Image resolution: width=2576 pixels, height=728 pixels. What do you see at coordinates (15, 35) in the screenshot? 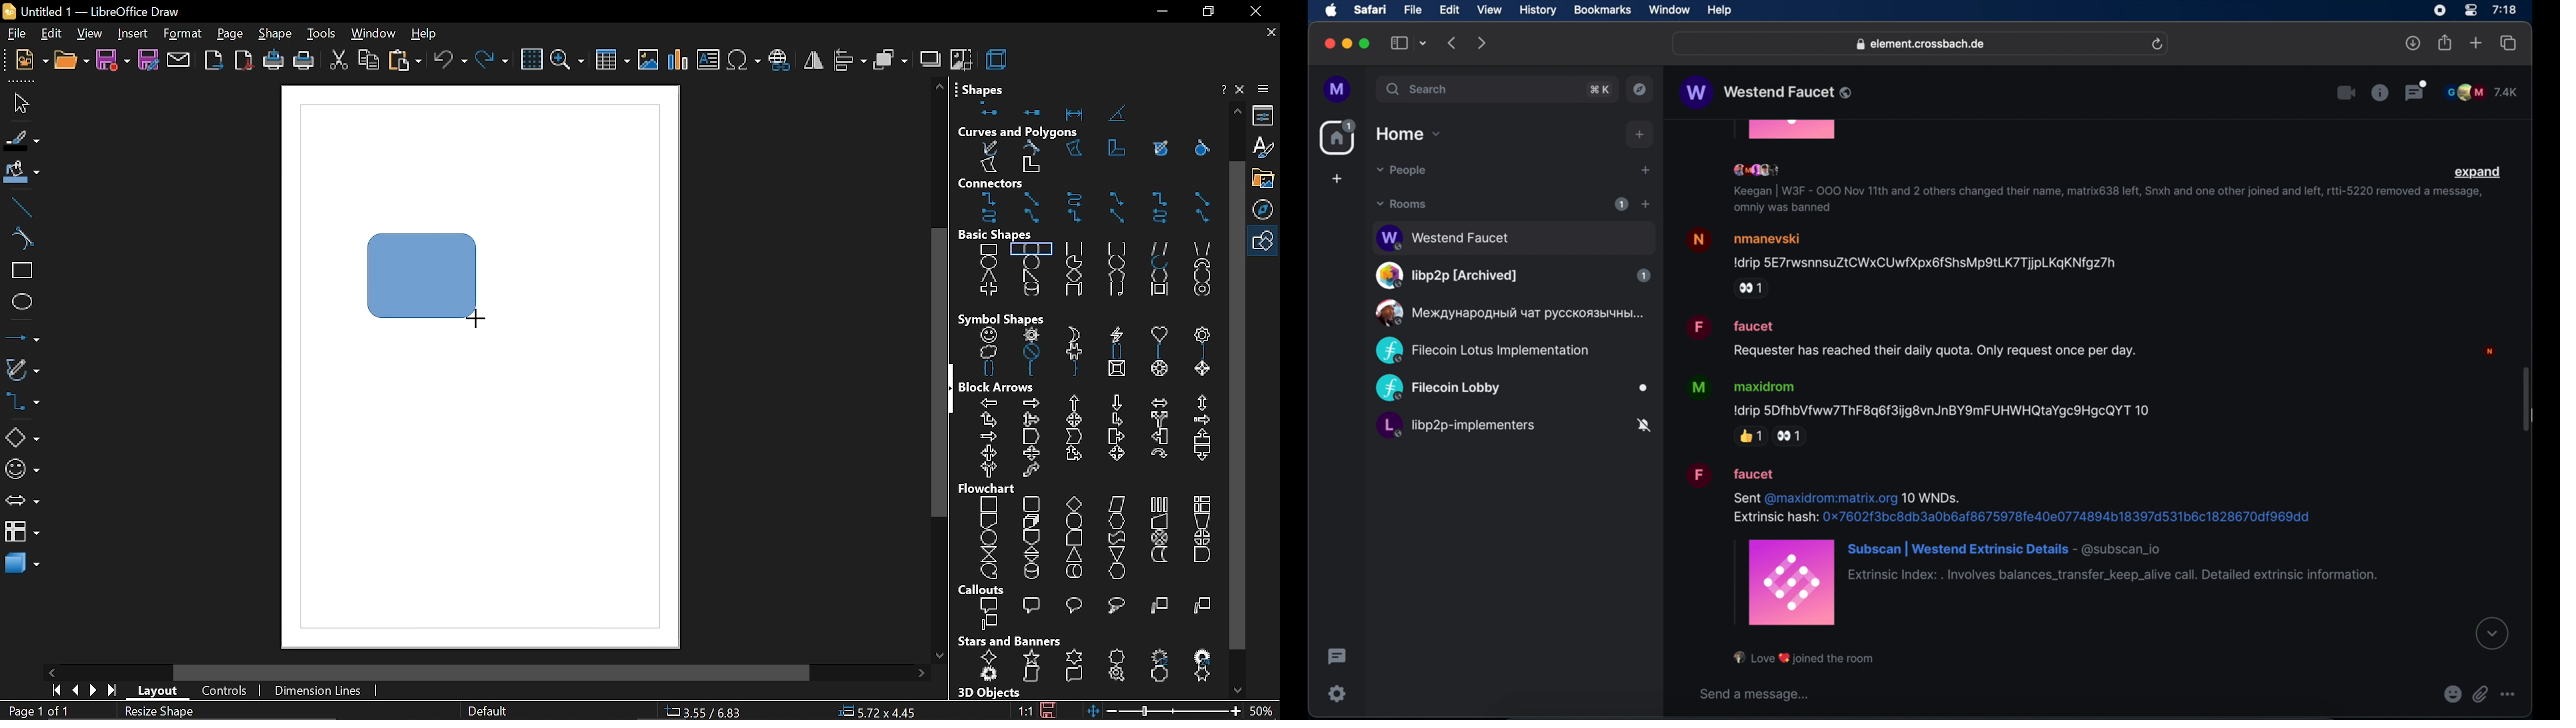
I see `file` at bounding box center [15, 35].